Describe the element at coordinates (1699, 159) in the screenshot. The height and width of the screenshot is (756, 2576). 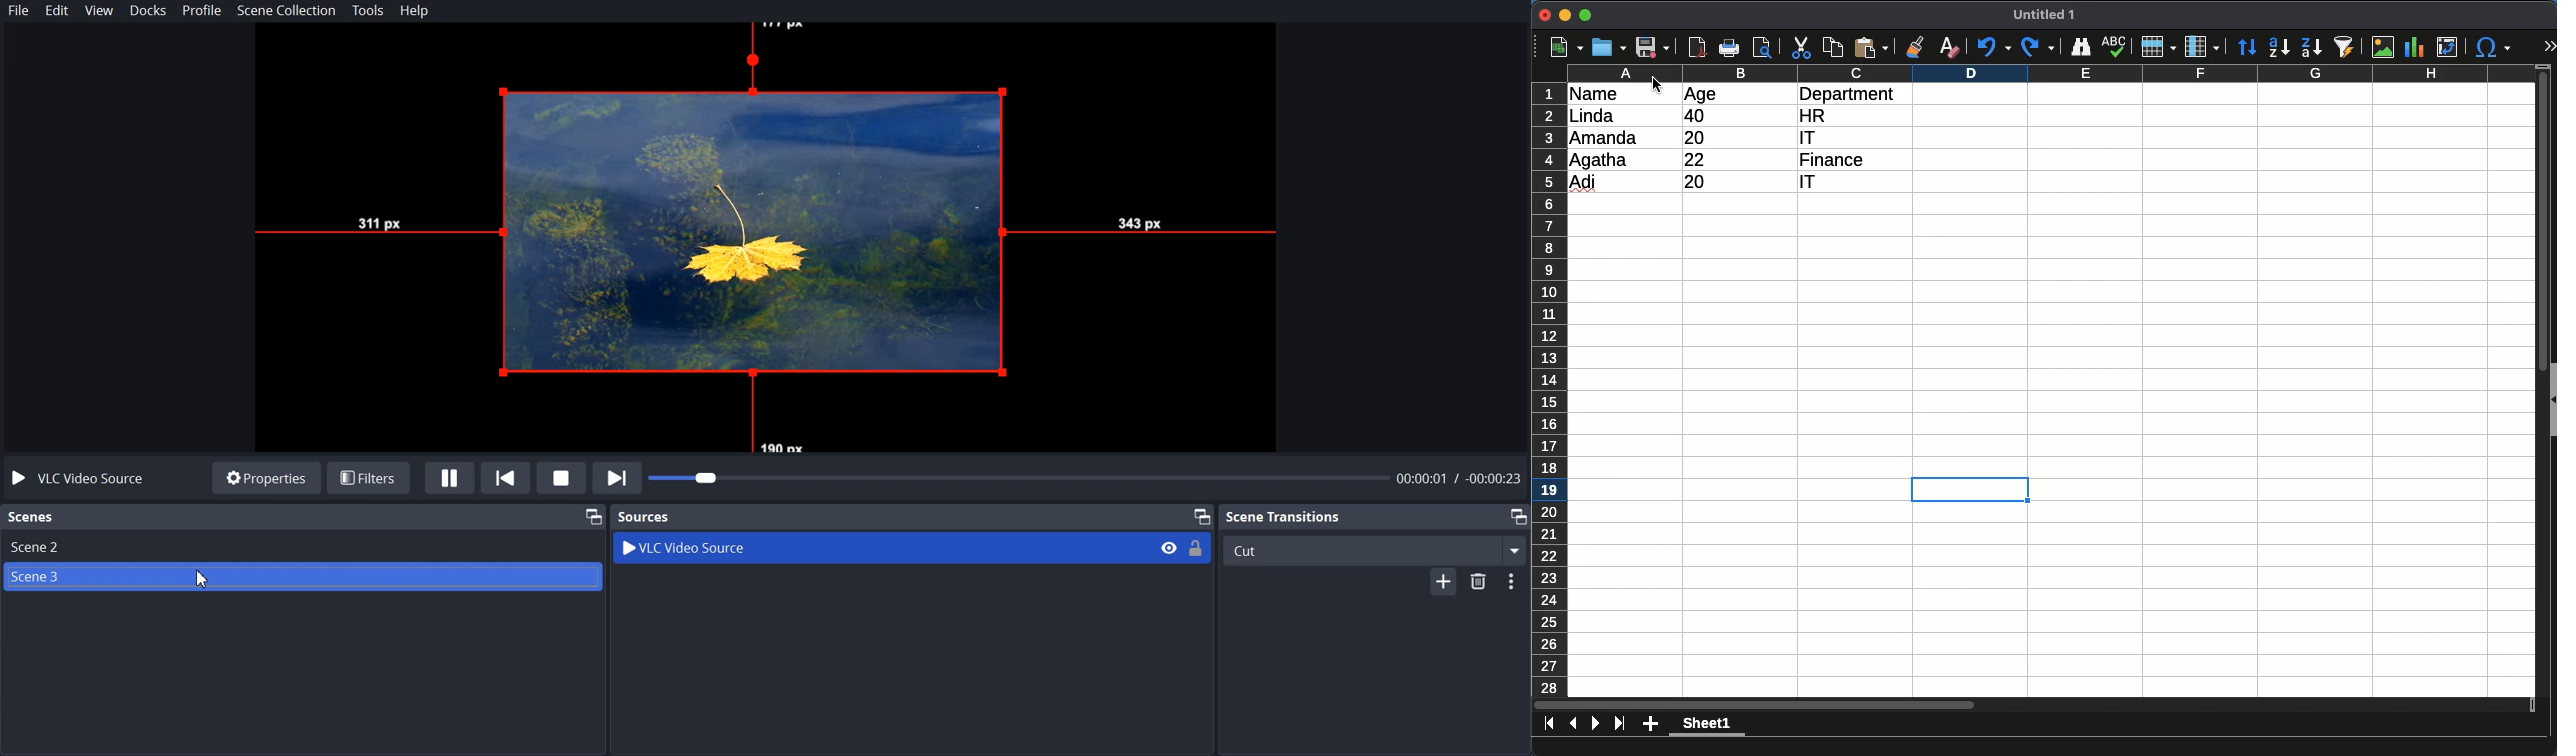
I see `22` at that location.